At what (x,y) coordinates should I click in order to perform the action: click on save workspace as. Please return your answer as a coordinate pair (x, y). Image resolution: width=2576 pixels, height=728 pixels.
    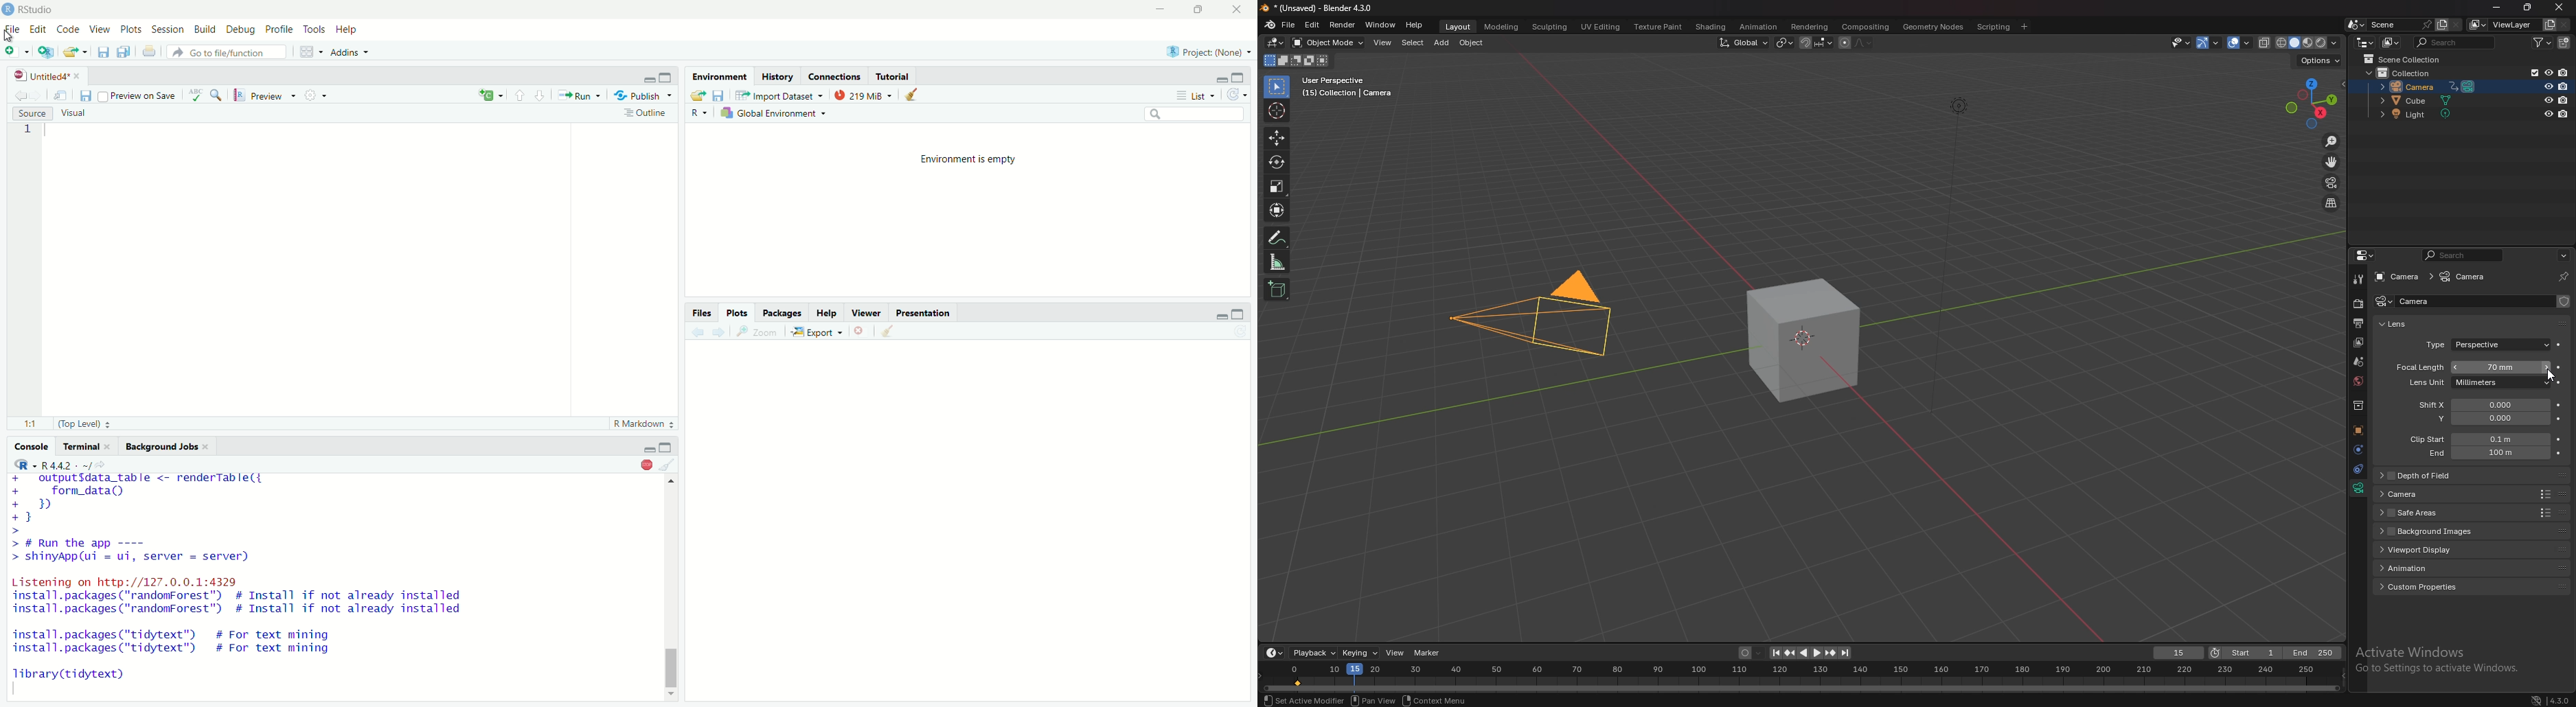
    Looking at the image, I should click on (720, 96).